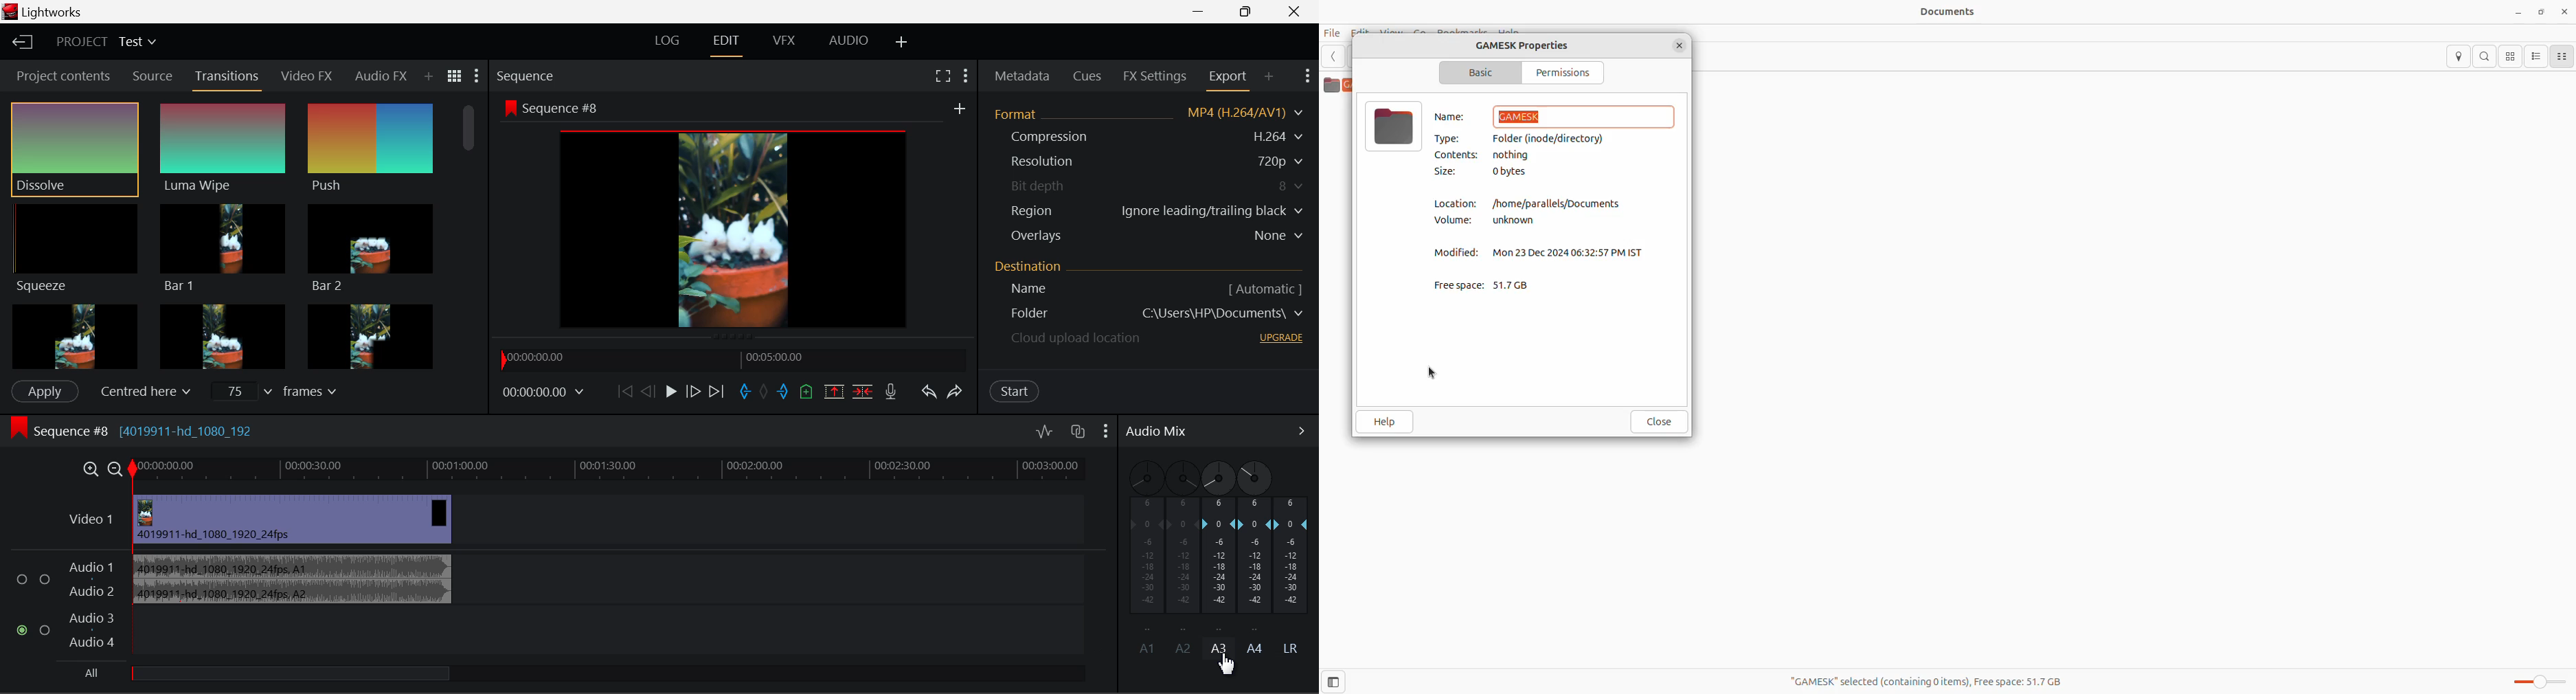 Image resolution: width=2576 pixels, height=700 pixels. I want to click on Help, so click(1385, 421).